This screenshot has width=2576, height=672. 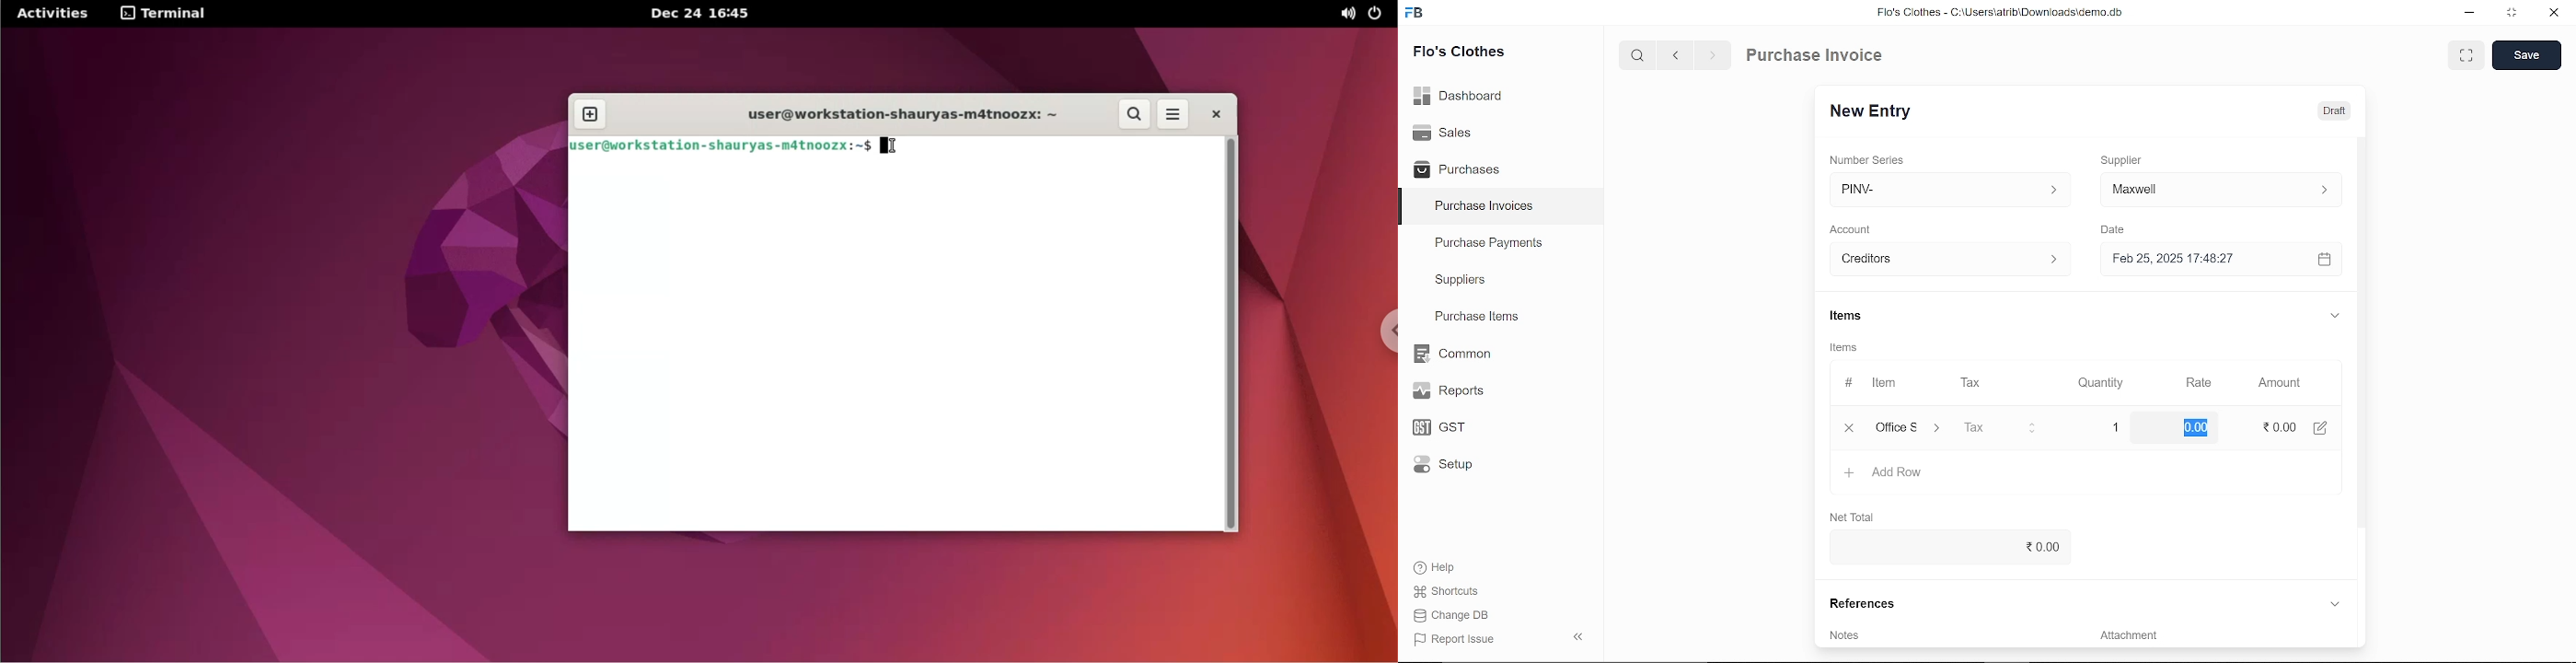 What do you see at coordinates (2118, 427) in the screenshot?
I see `1` at bounding box center [2118, 427].